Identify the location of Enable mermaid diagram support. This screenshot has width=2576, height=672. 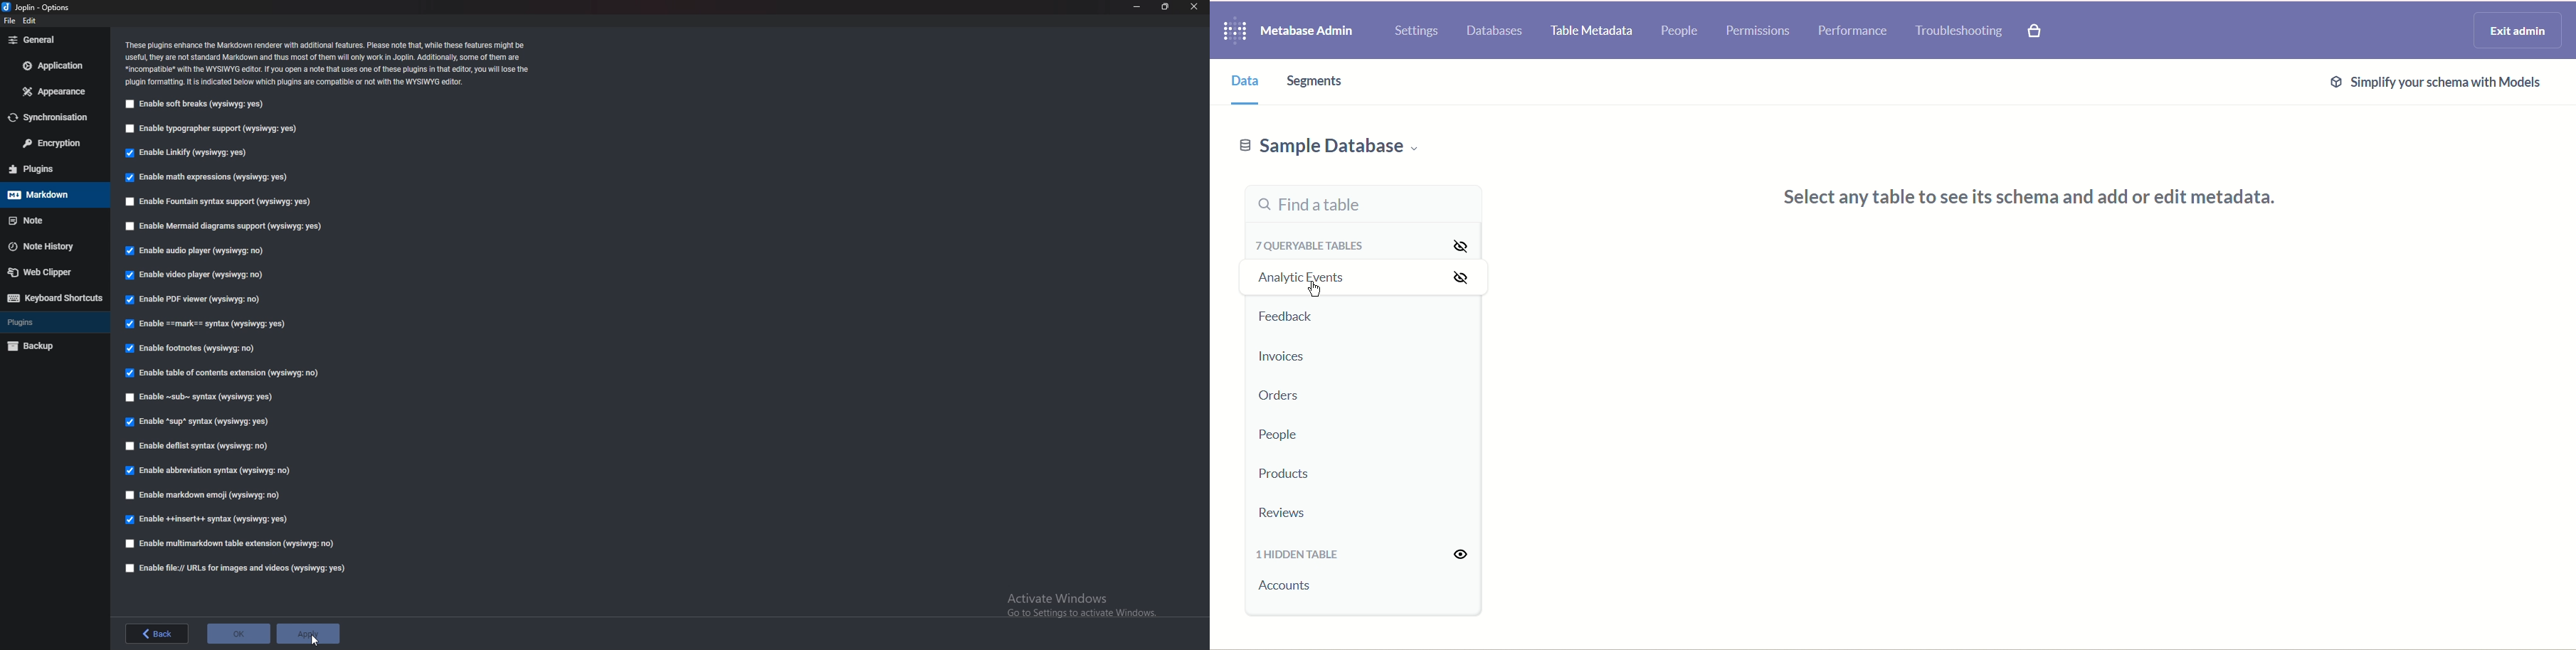
(229, 225).